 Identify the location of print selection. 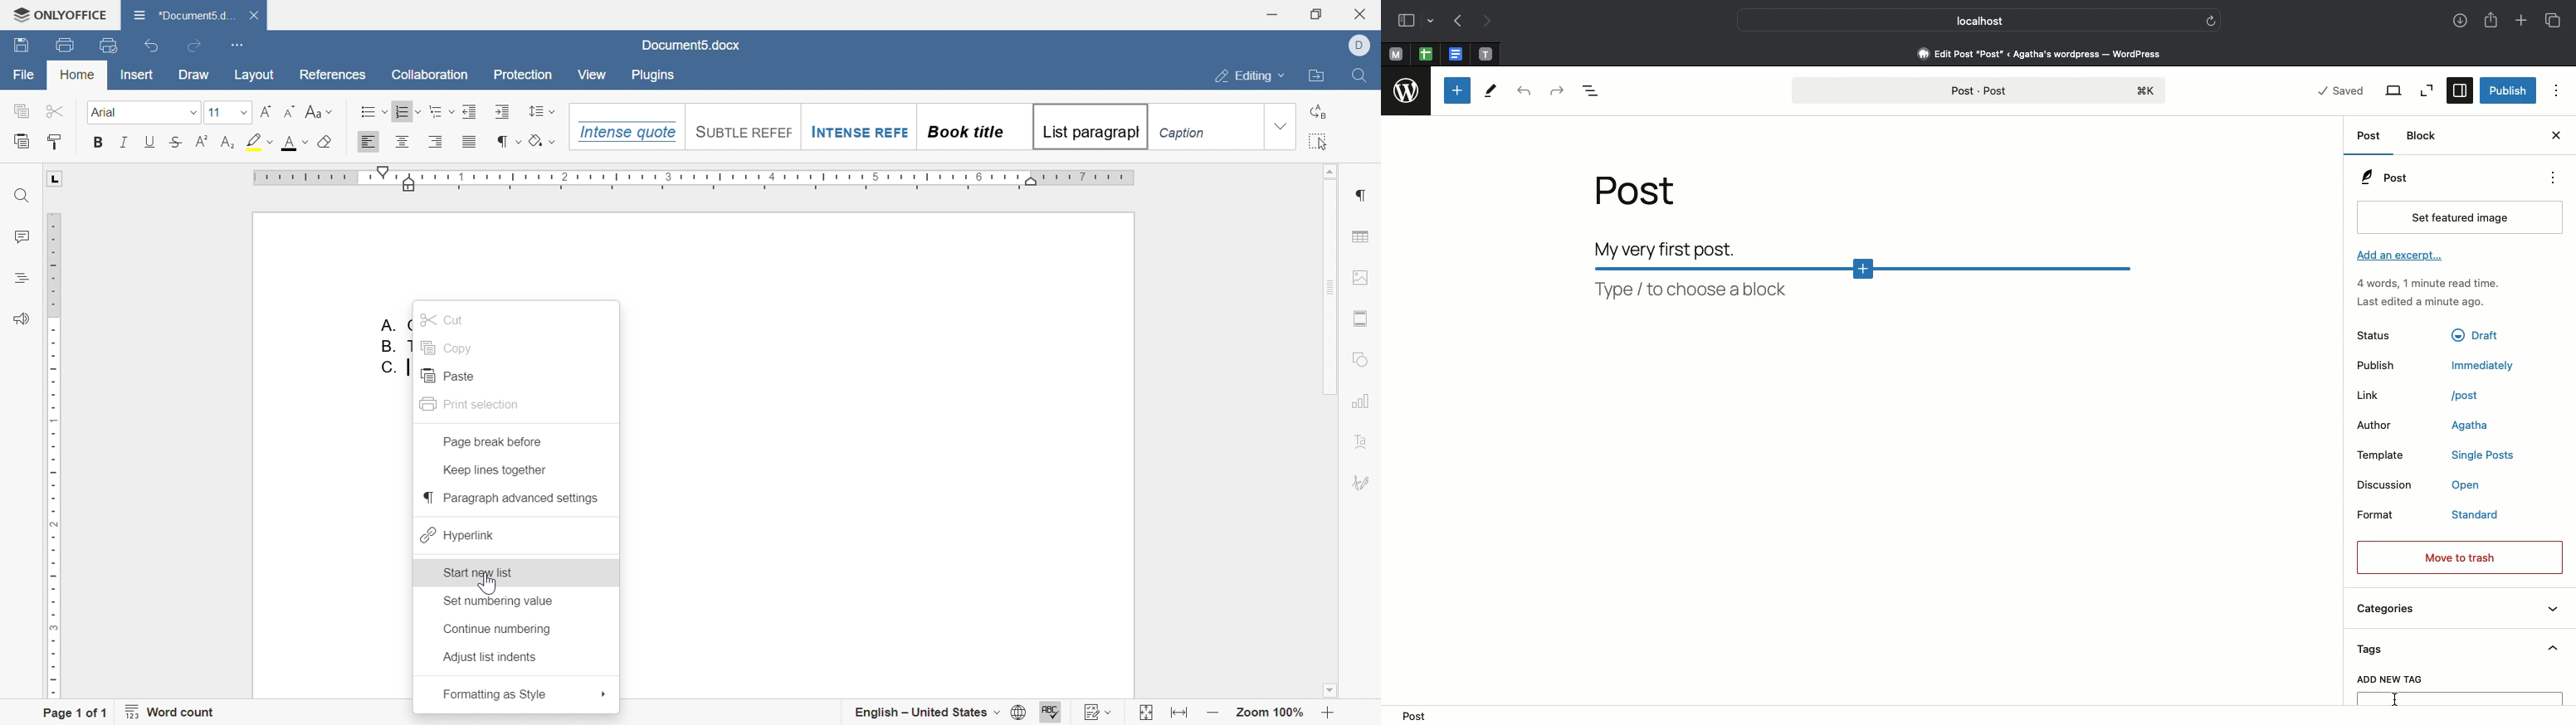
(471, 404).